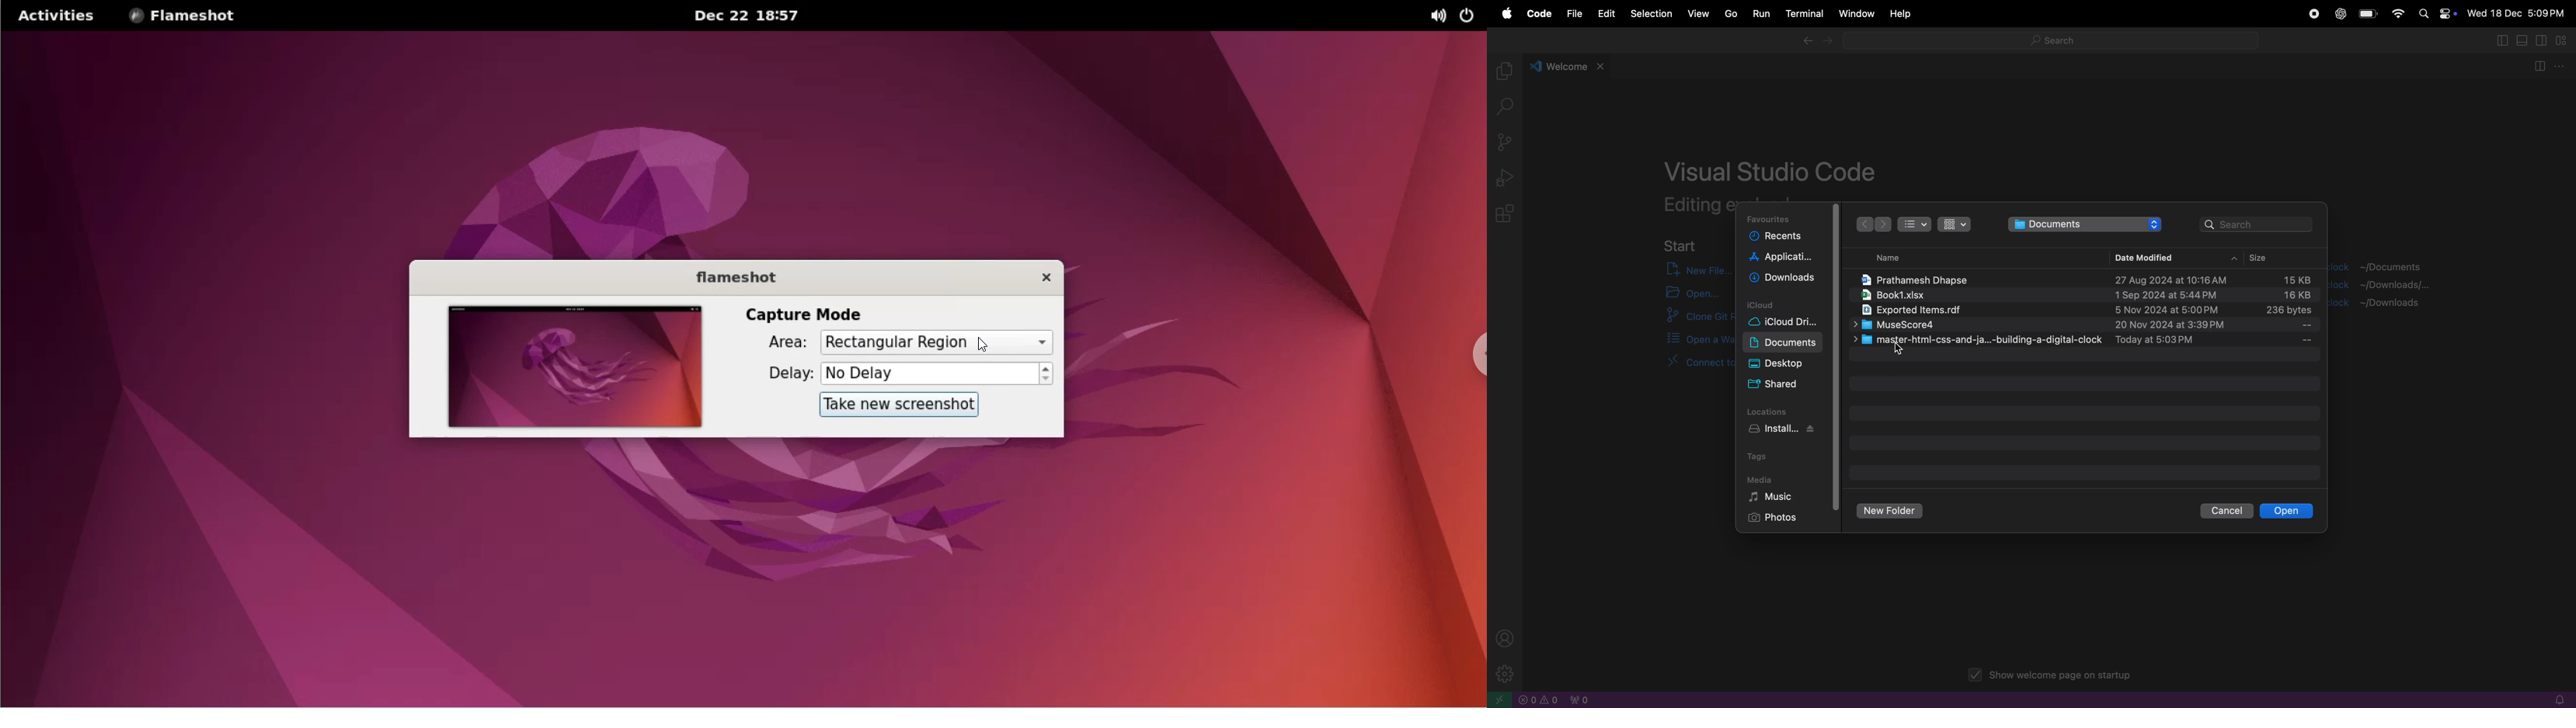  Describe the element at coordinates (1501, 699) in the screenshot. I see `open window` at that location.